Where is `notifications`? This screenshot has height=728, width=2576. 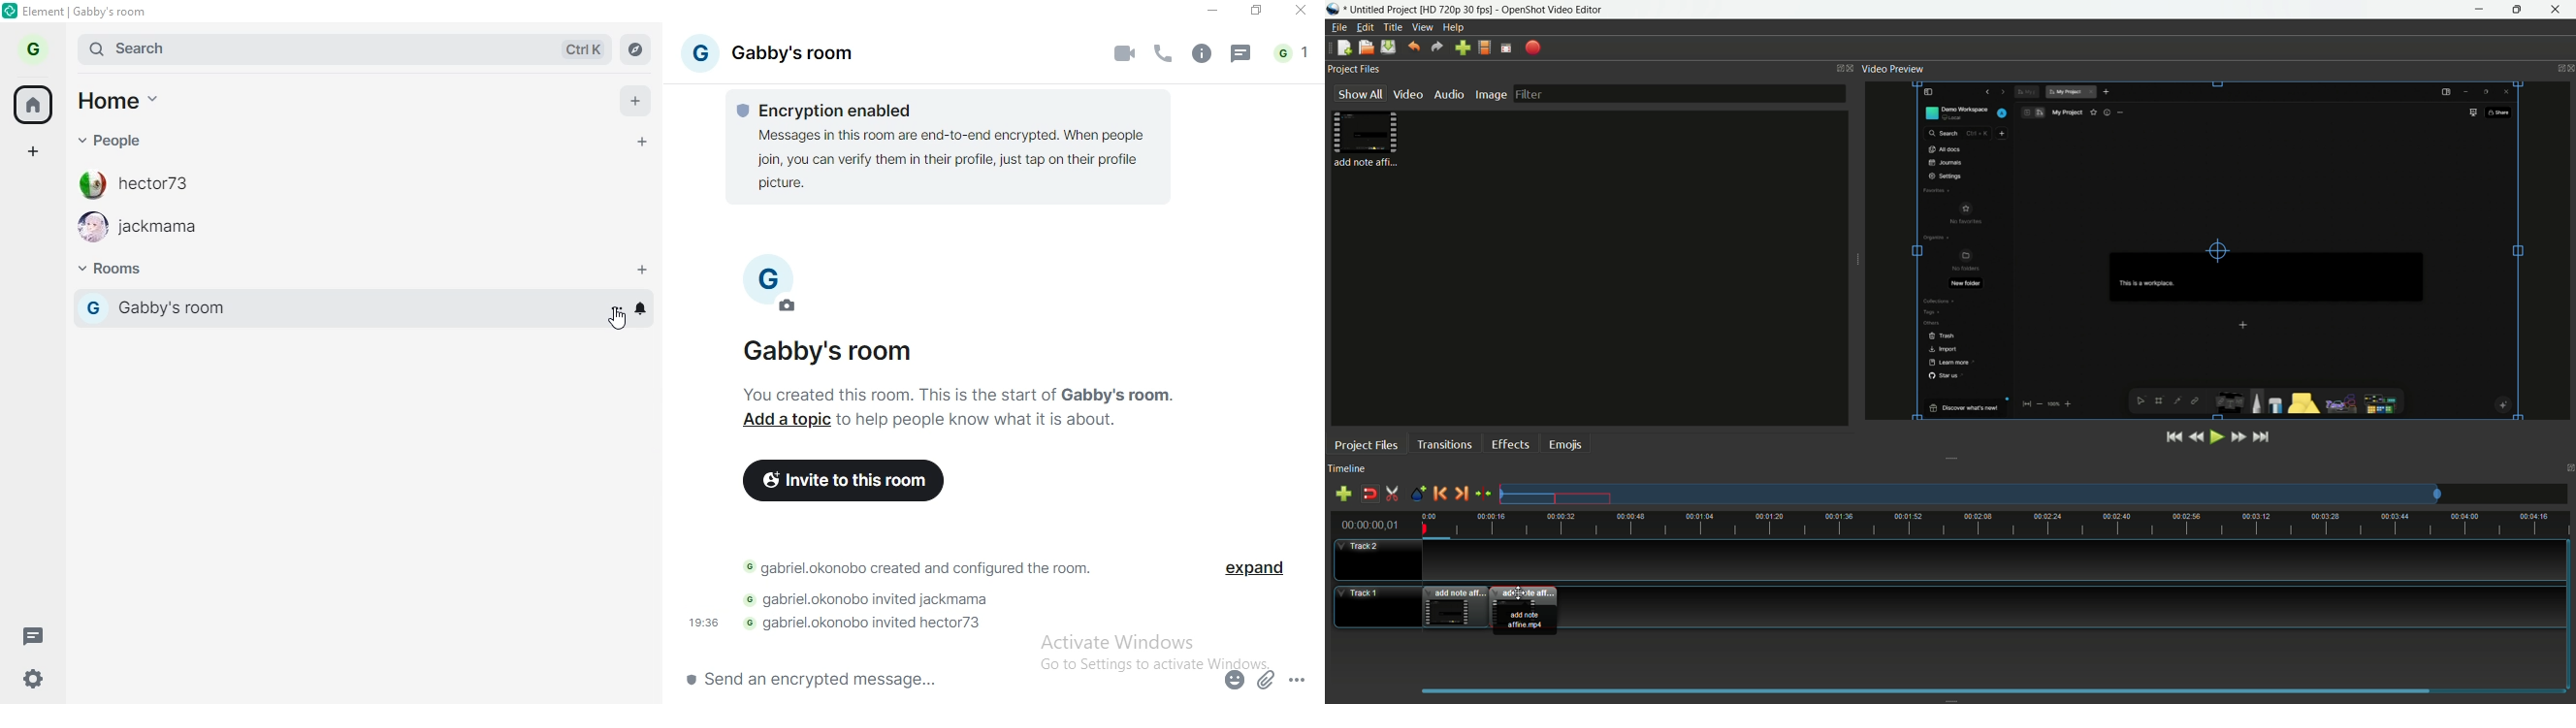 notifications is located at coordinates (1299, 48).